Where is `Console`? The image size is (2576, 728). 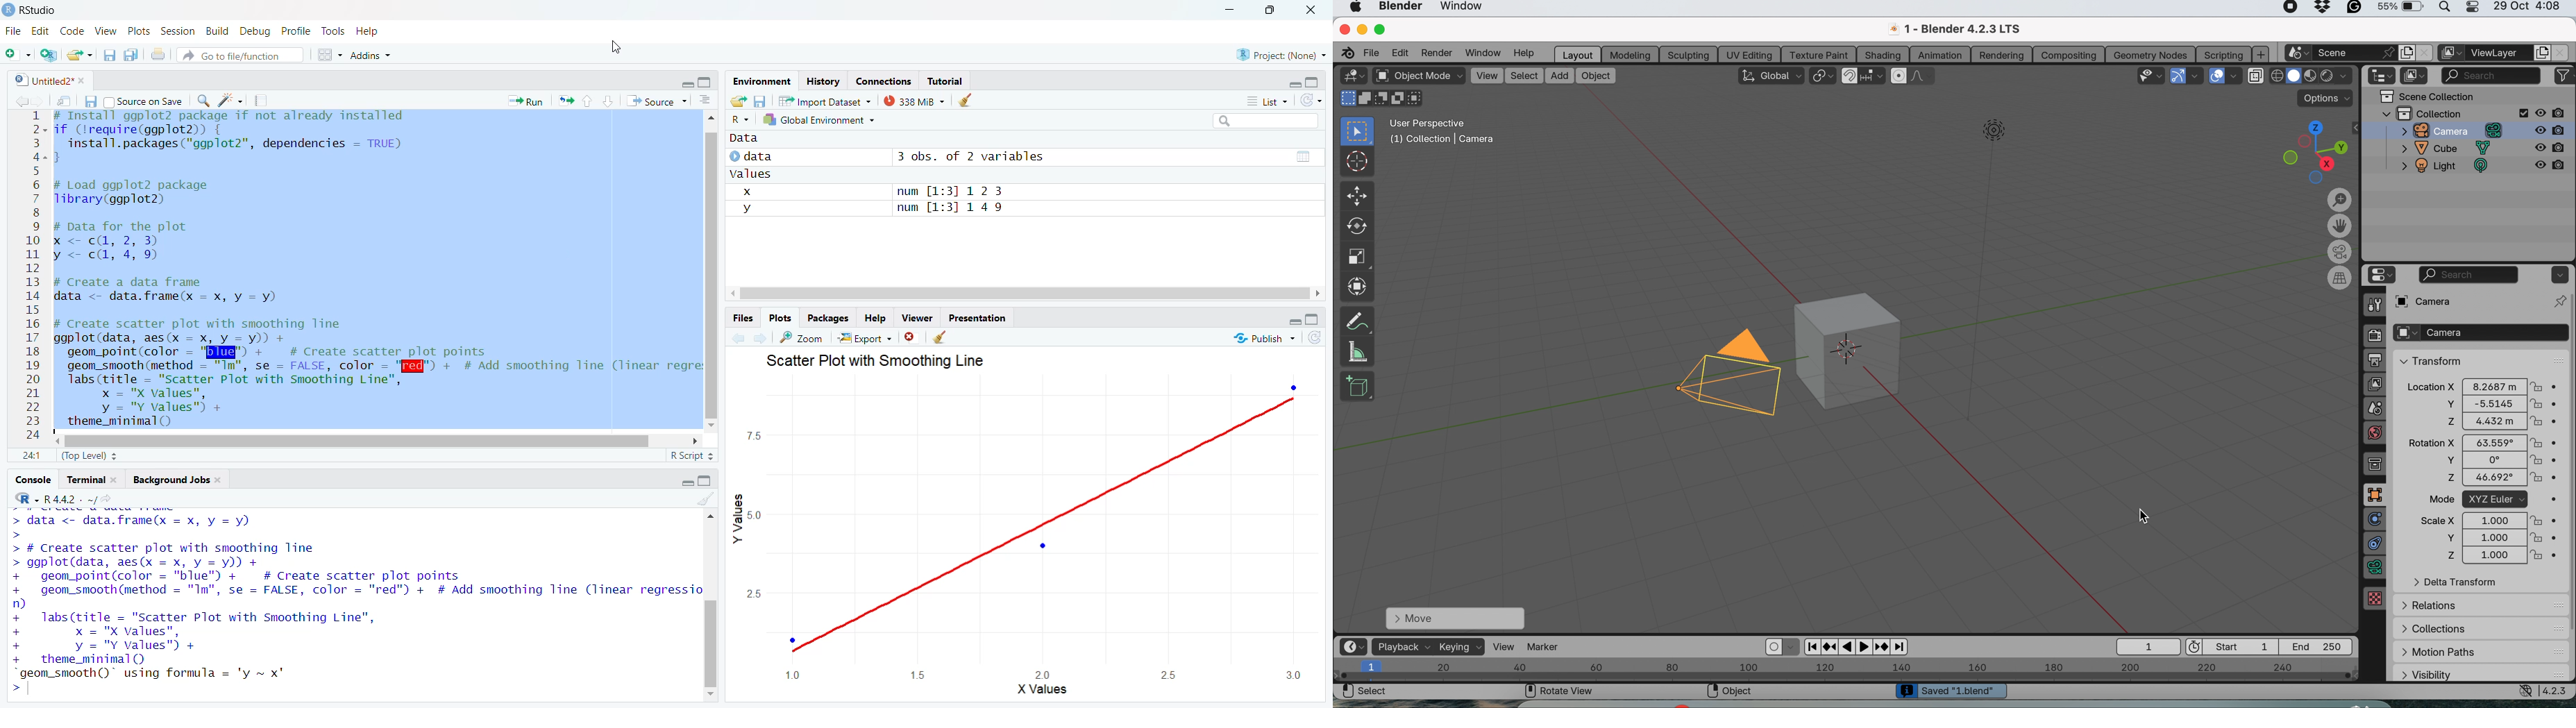 Console is located at coordinates (31, 482).